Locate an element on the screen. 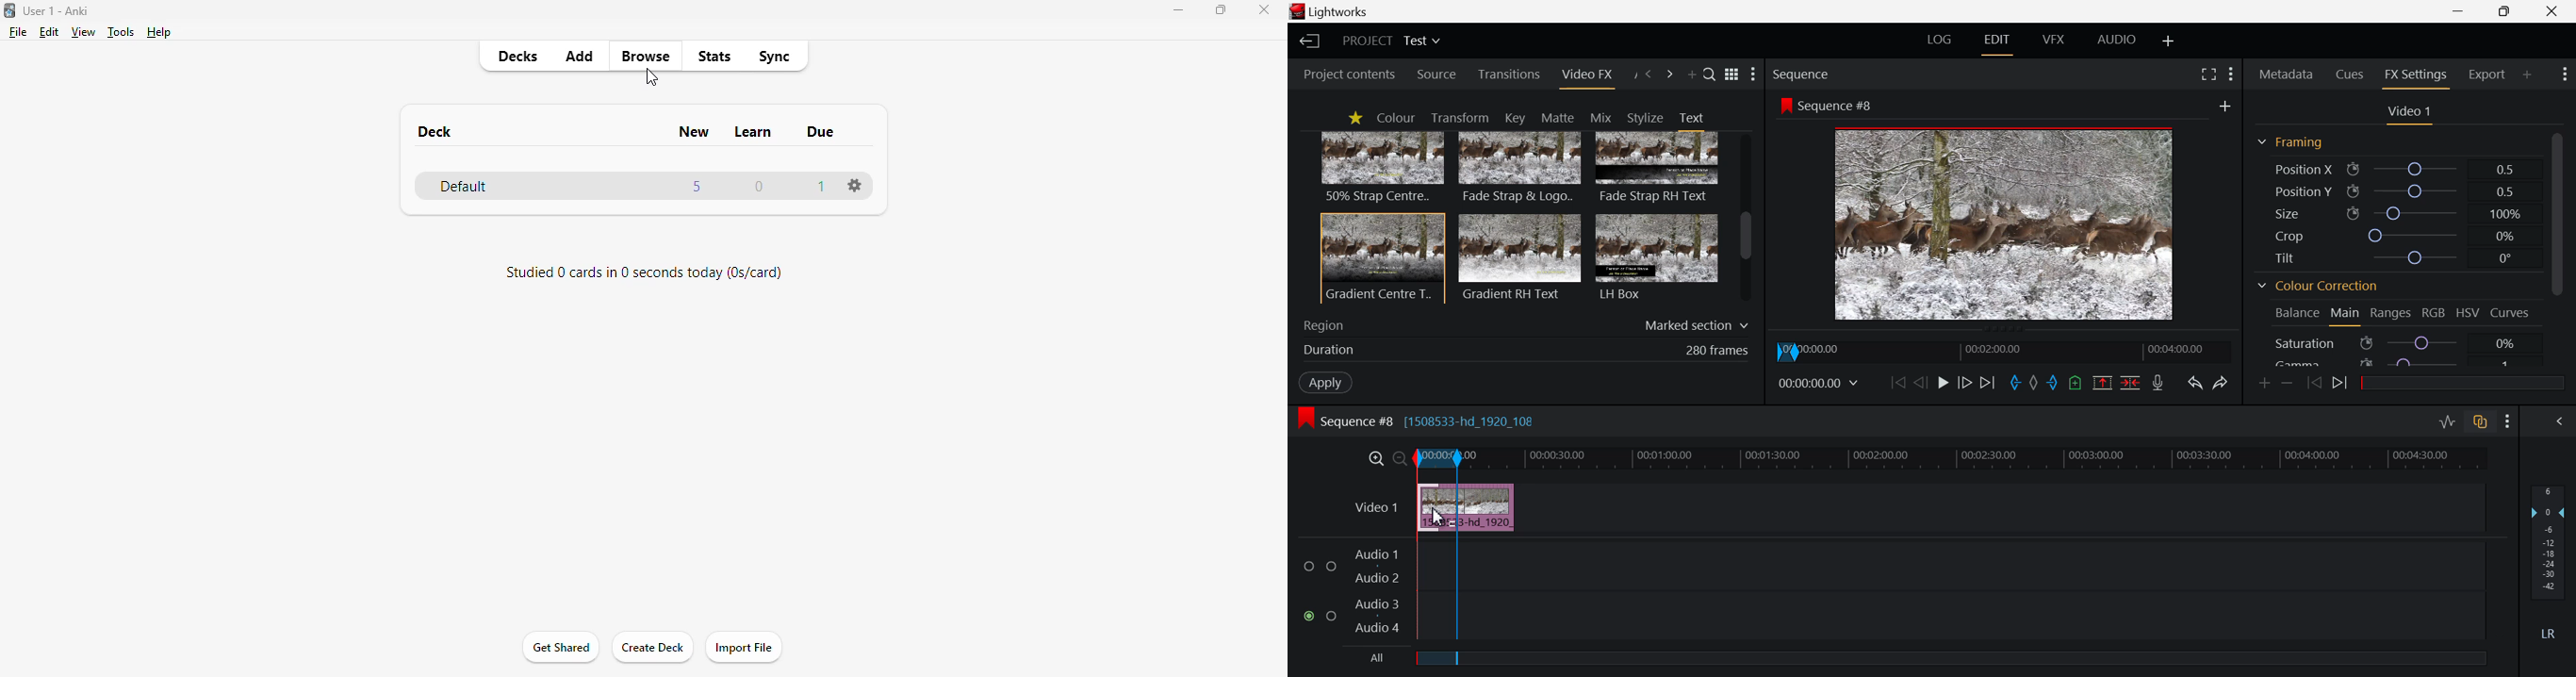 The width and height of the screenshot is (2576, 700). stats is located at coordinates (714, 56).